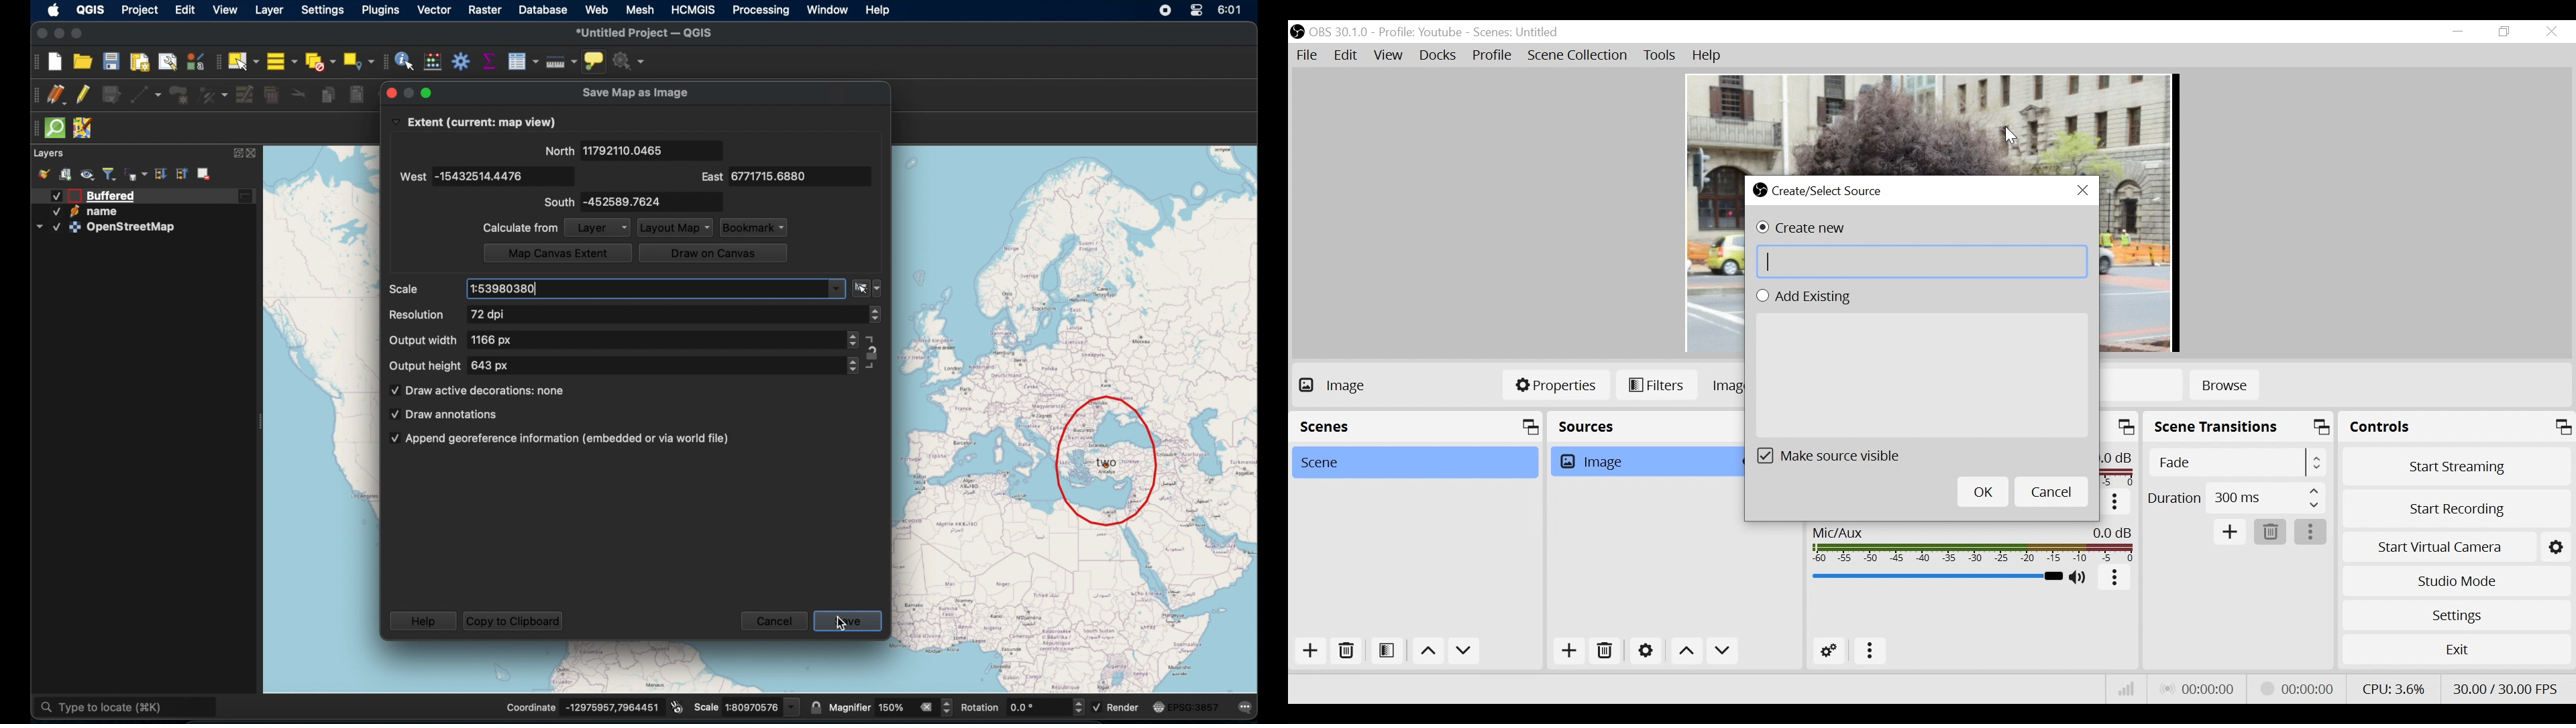 Image resolution: width=2576 pixels, height=728 pixels. Describe the element at coordinates (1975, 544) in the screenshot. I see `Mic/Aux` at that location.